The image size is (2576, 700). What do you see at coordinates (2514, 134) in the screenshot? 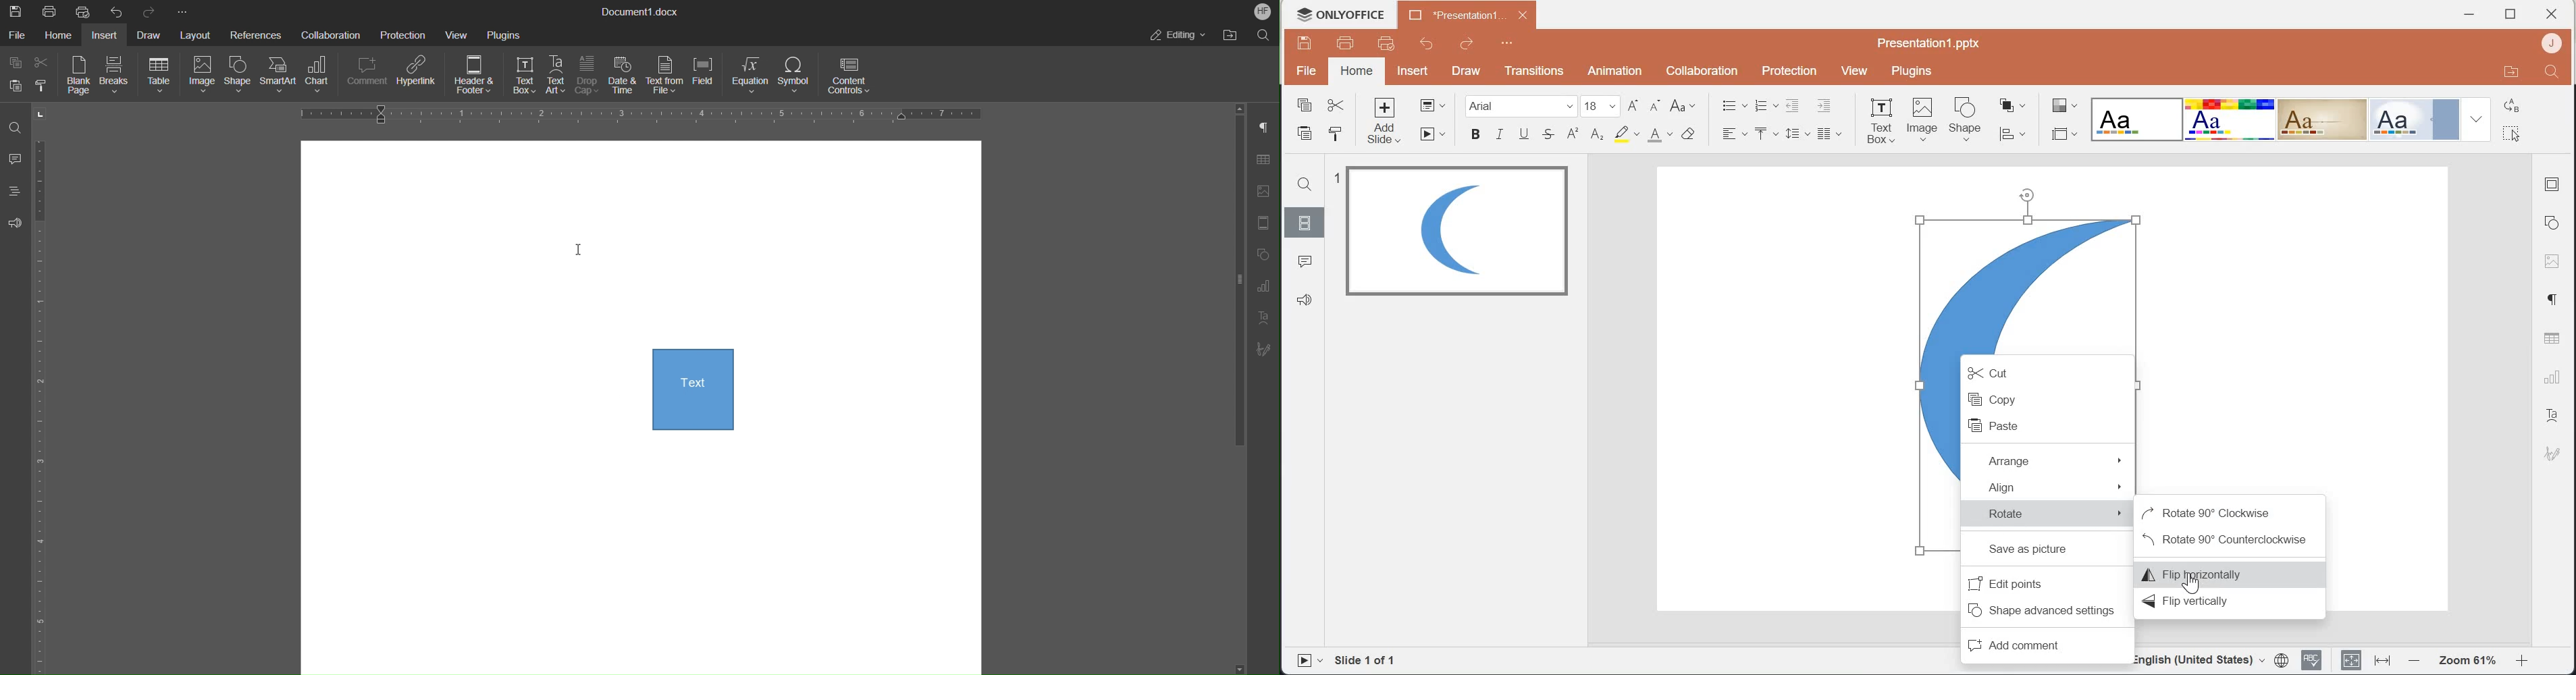
I see `cursor` at bounding box center [2514, 134].